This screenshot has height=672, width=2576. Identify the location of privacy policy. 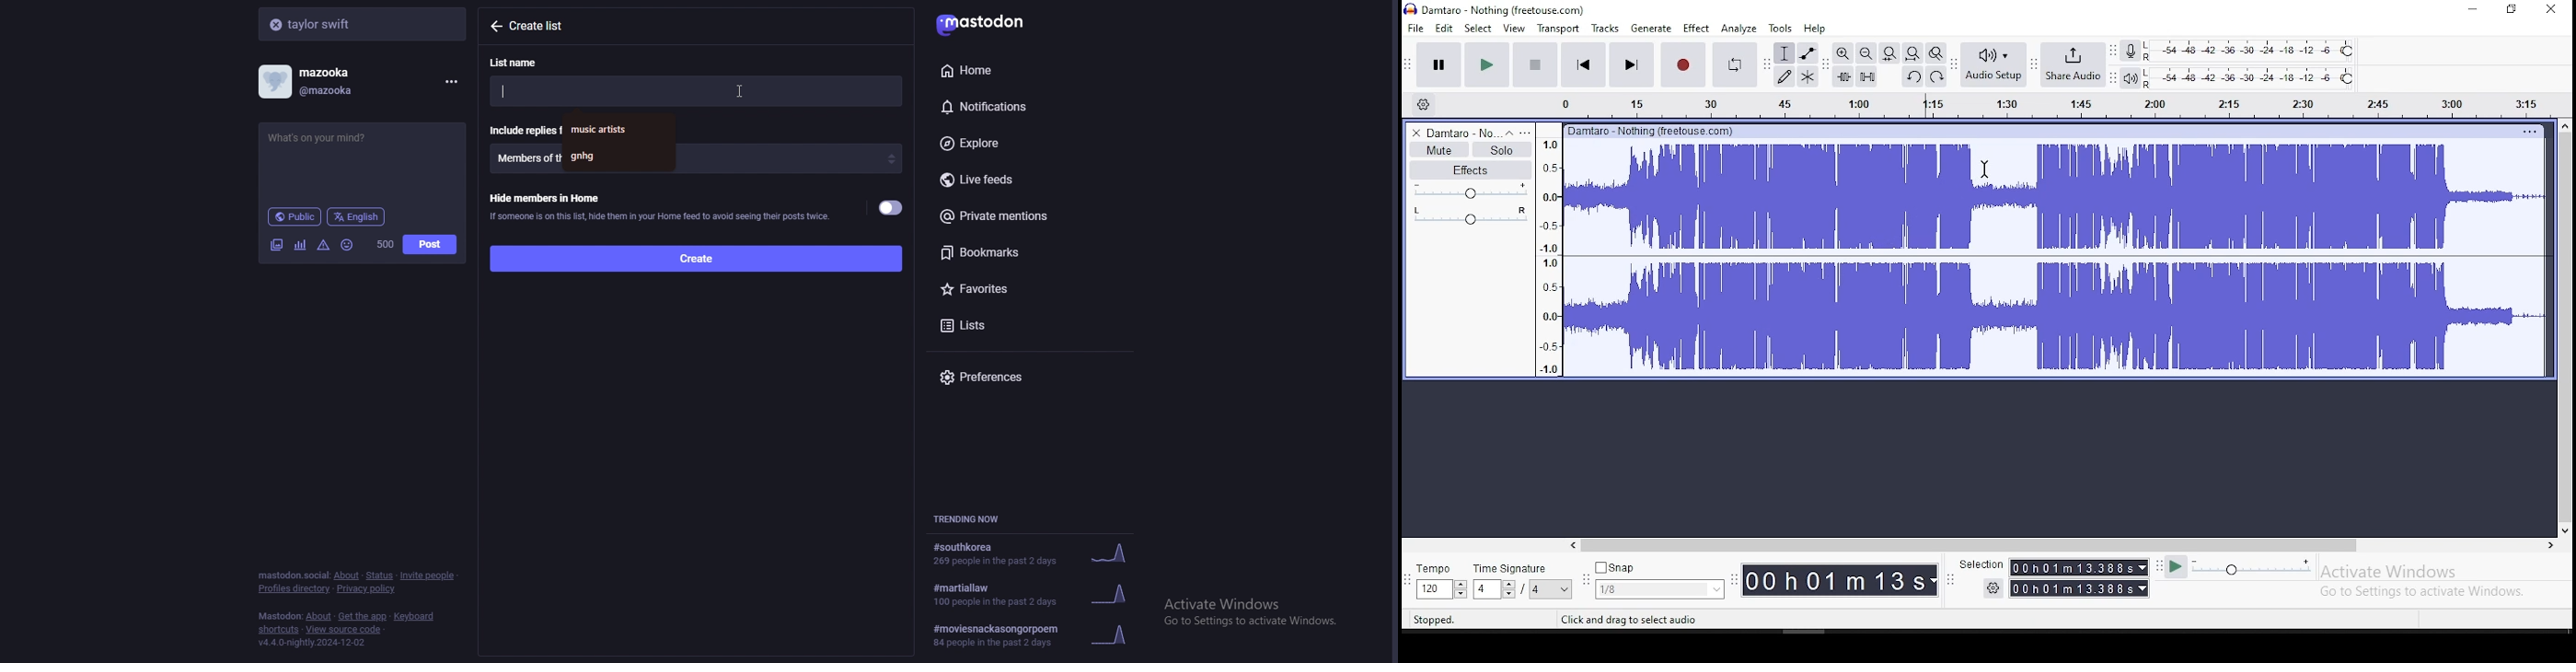
(368, 590).